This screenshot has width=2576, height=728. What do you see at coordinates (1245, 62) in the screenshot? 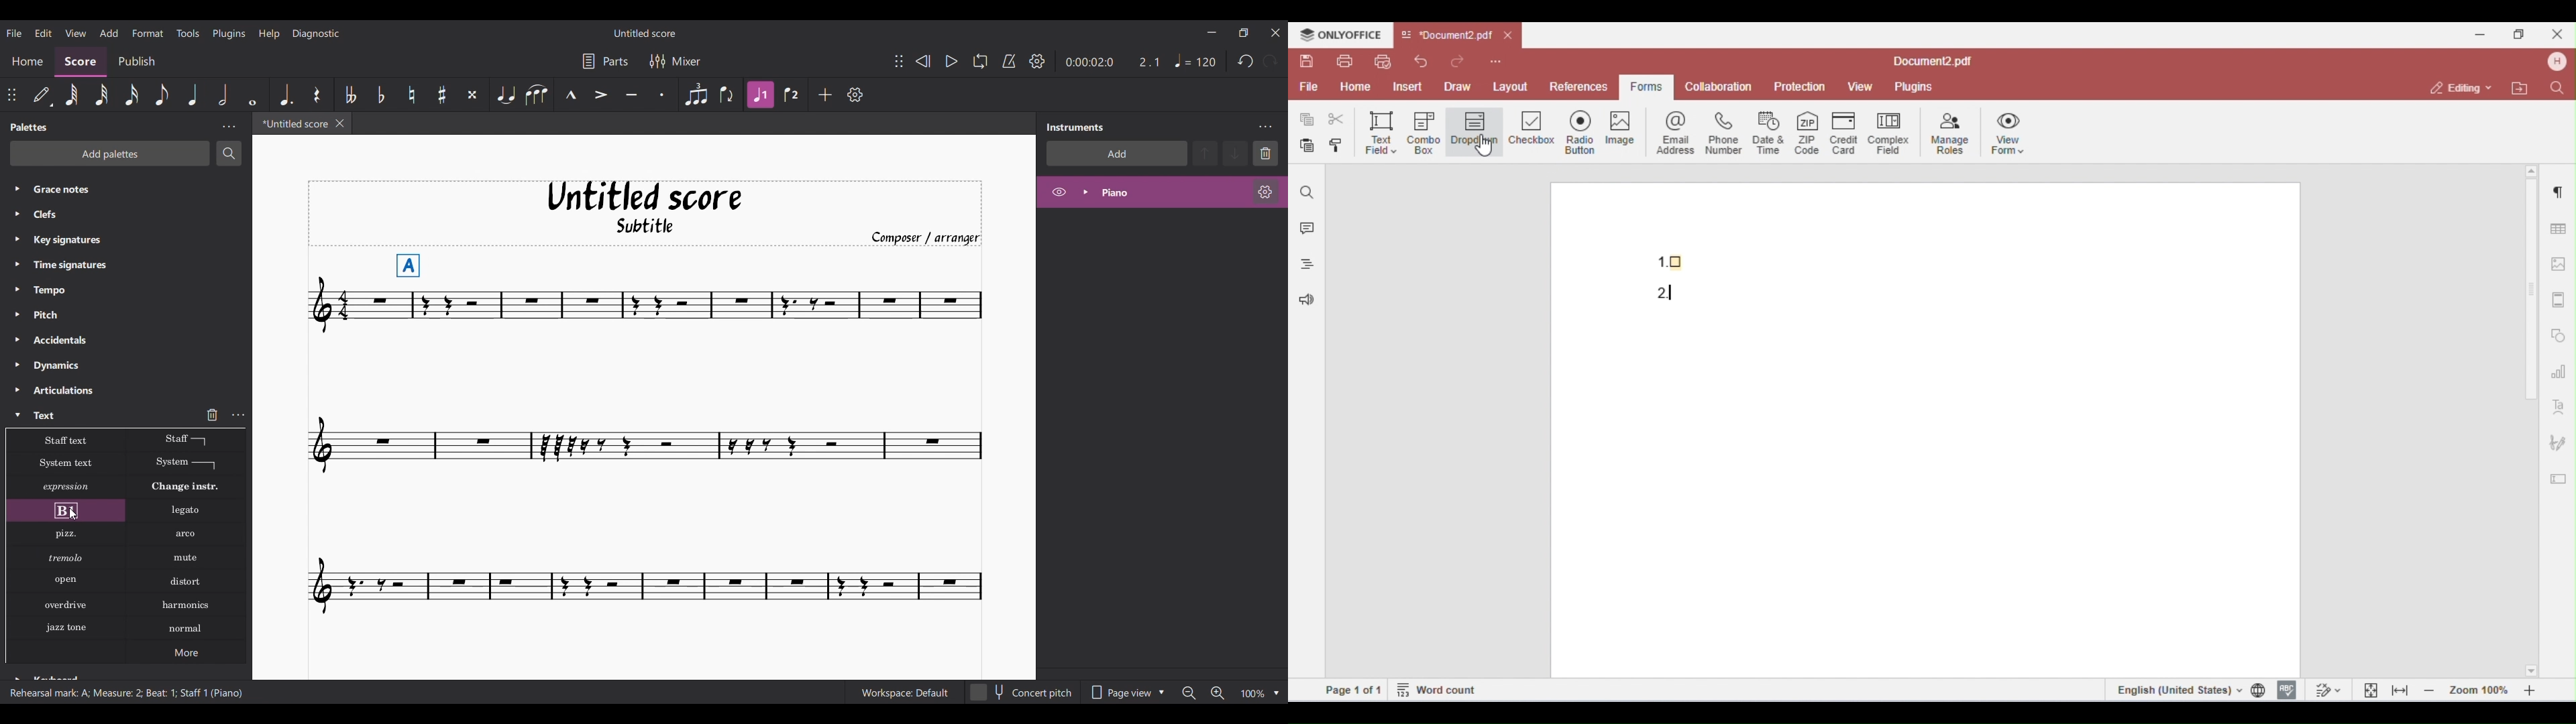
I see `Undo` at bounding box center [1245, 62].